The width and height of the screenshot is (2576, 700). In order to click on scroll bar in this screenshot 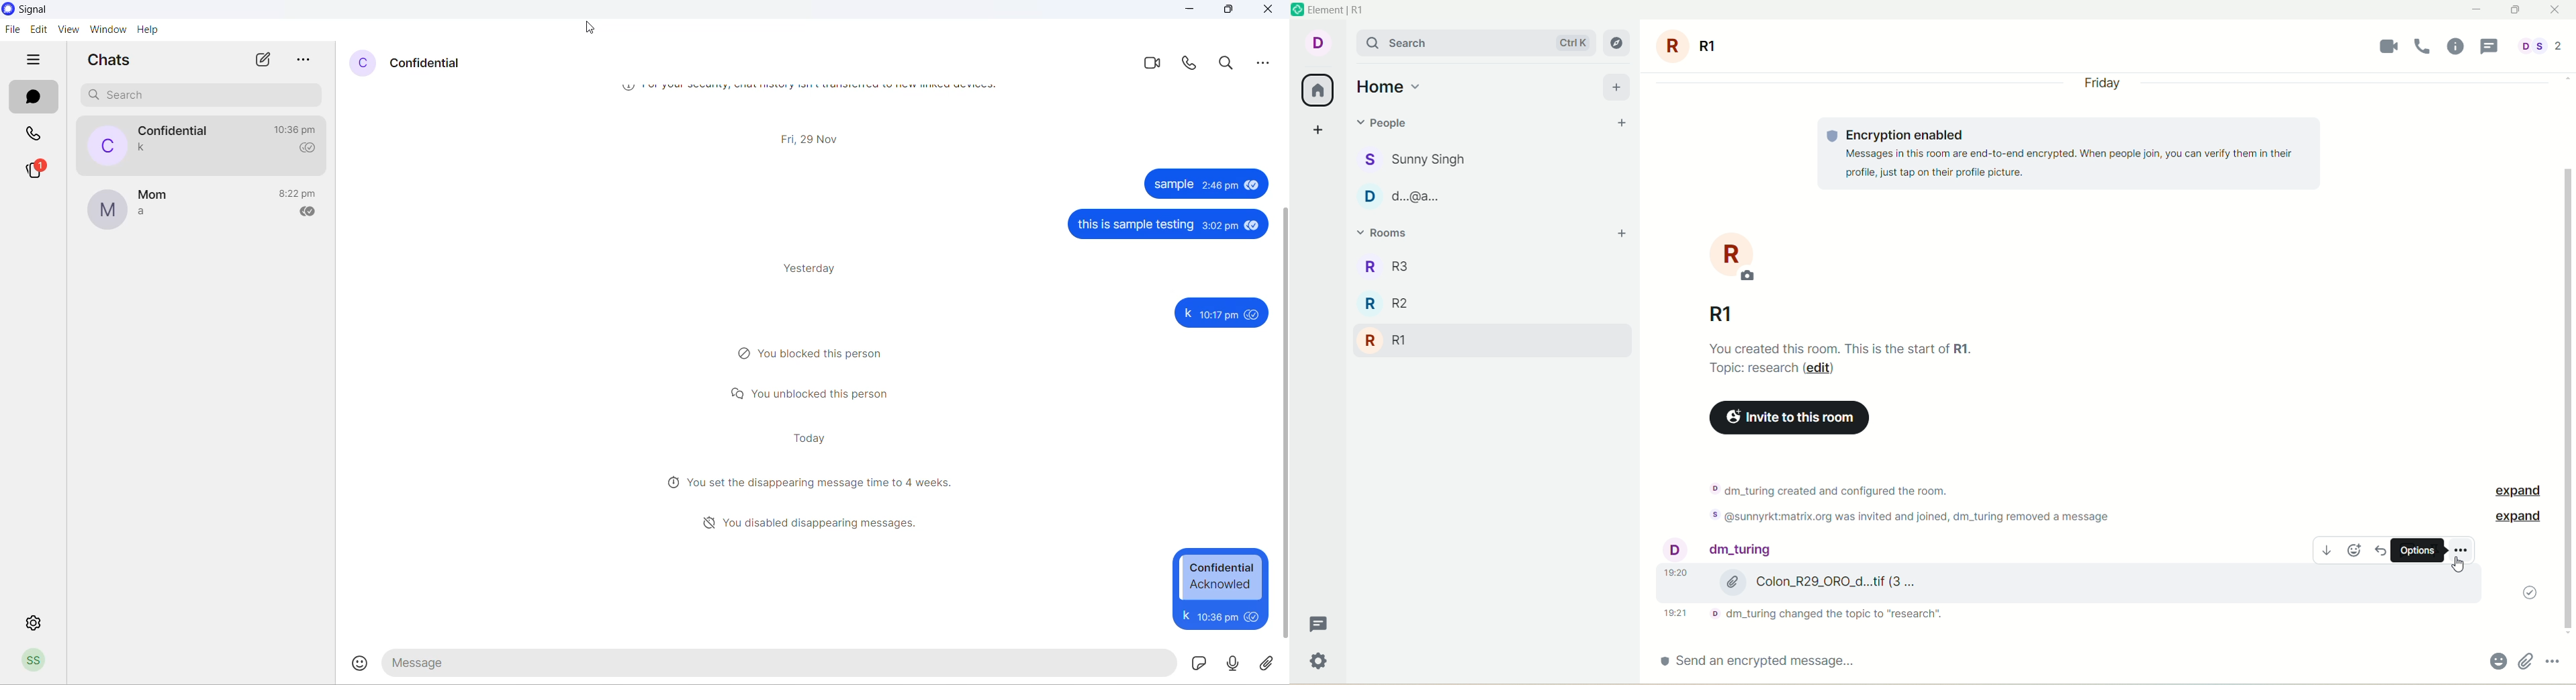, I will do `click(1281, 424)`.